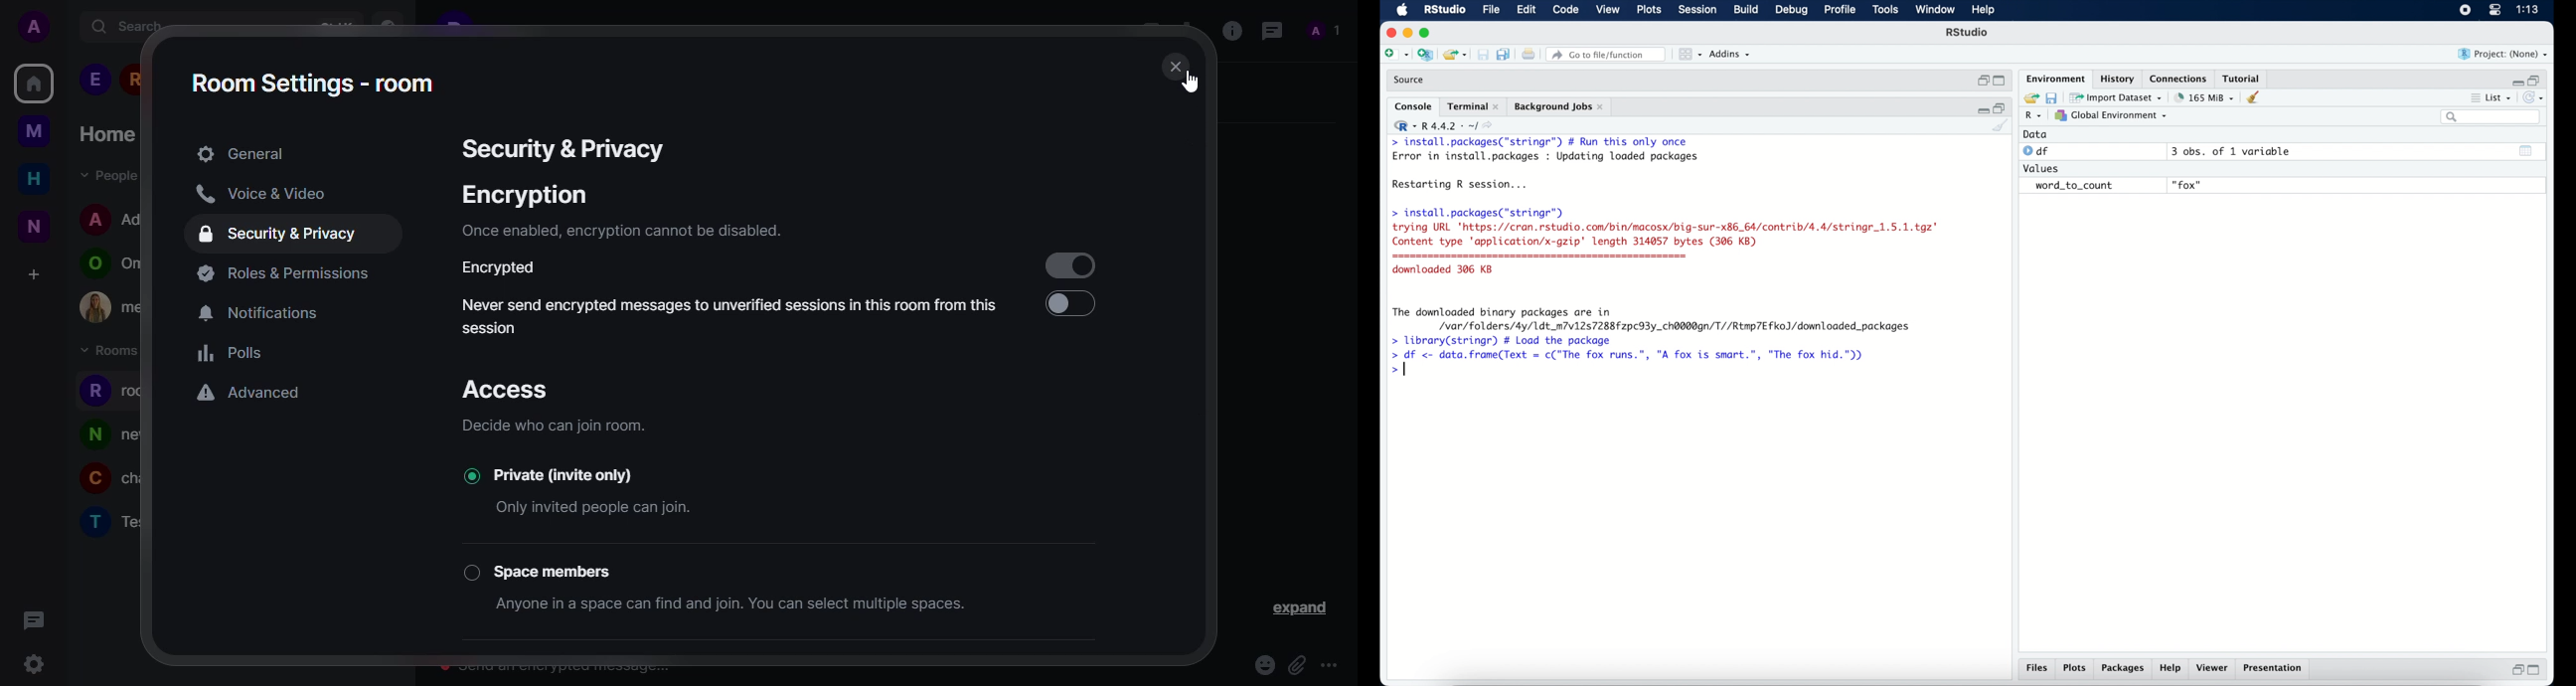 This screenshot has width=2576, height=700. Describe the element at coordinates (247, 153) in the screenshot. I see `General` at that location.